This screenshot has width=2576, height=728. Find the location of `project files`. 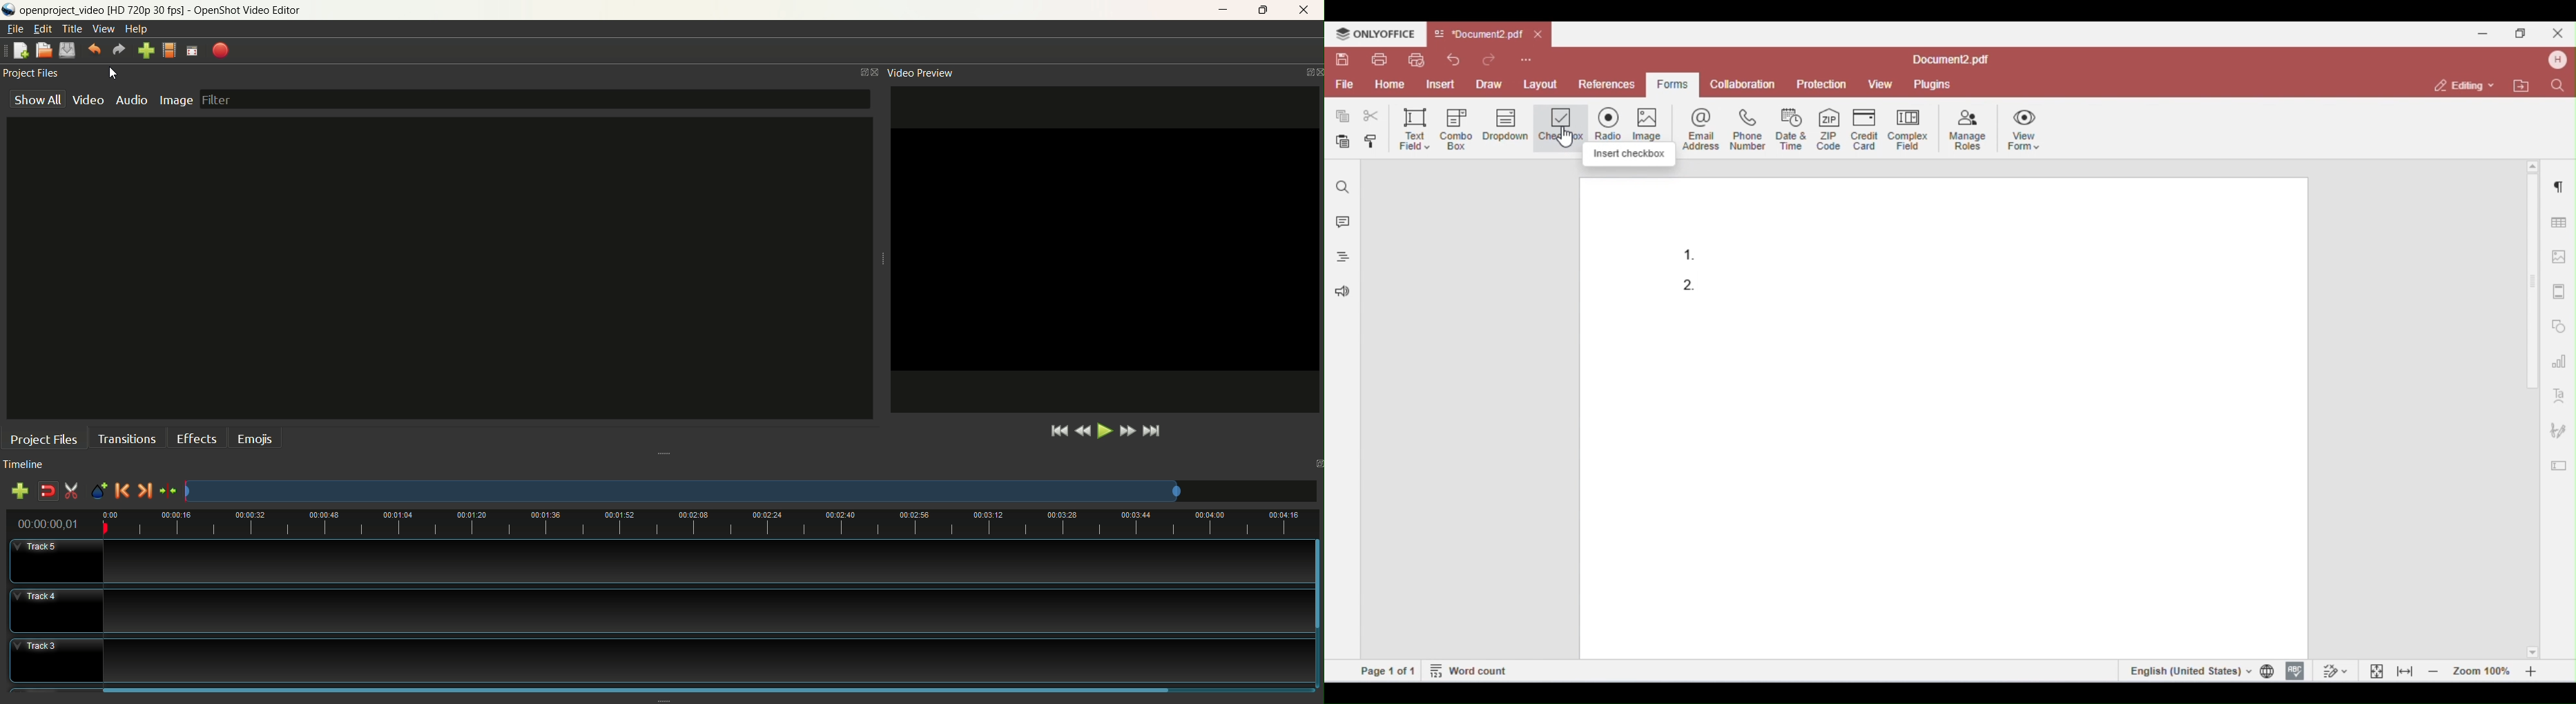

project files is located at coordinates (34, 74).